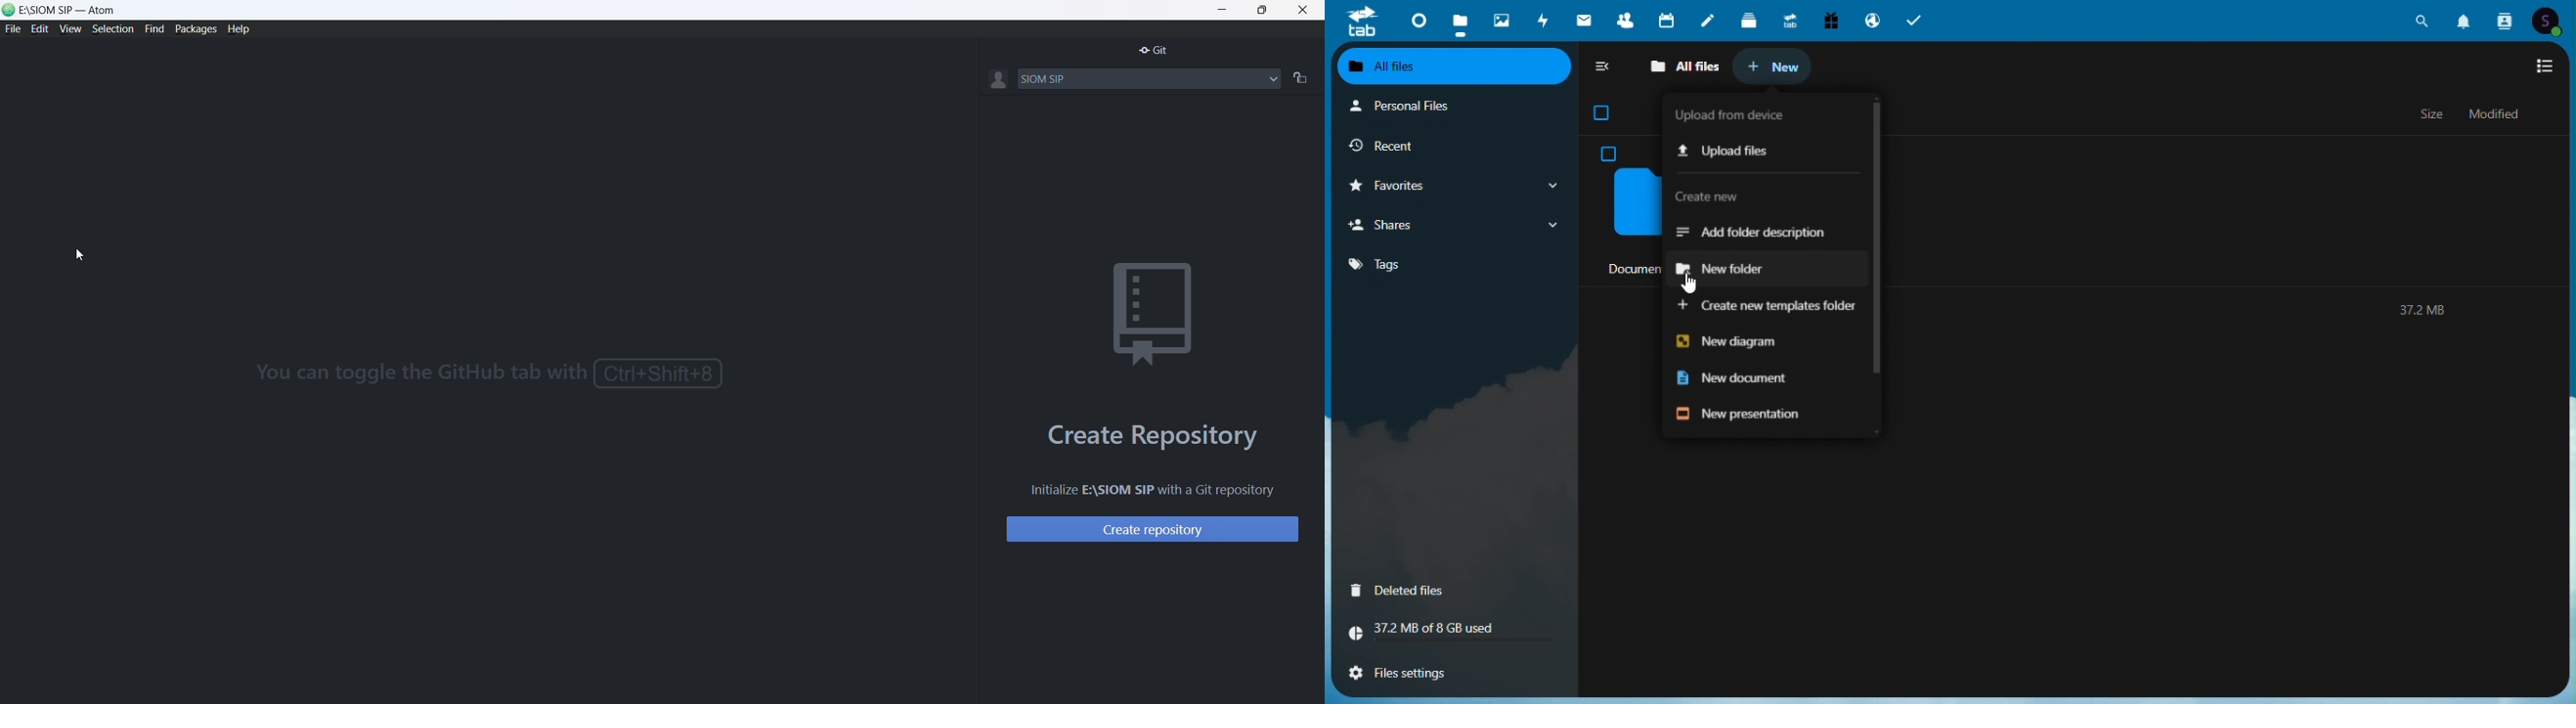  I want to click on File settings, so click(1450, 678).